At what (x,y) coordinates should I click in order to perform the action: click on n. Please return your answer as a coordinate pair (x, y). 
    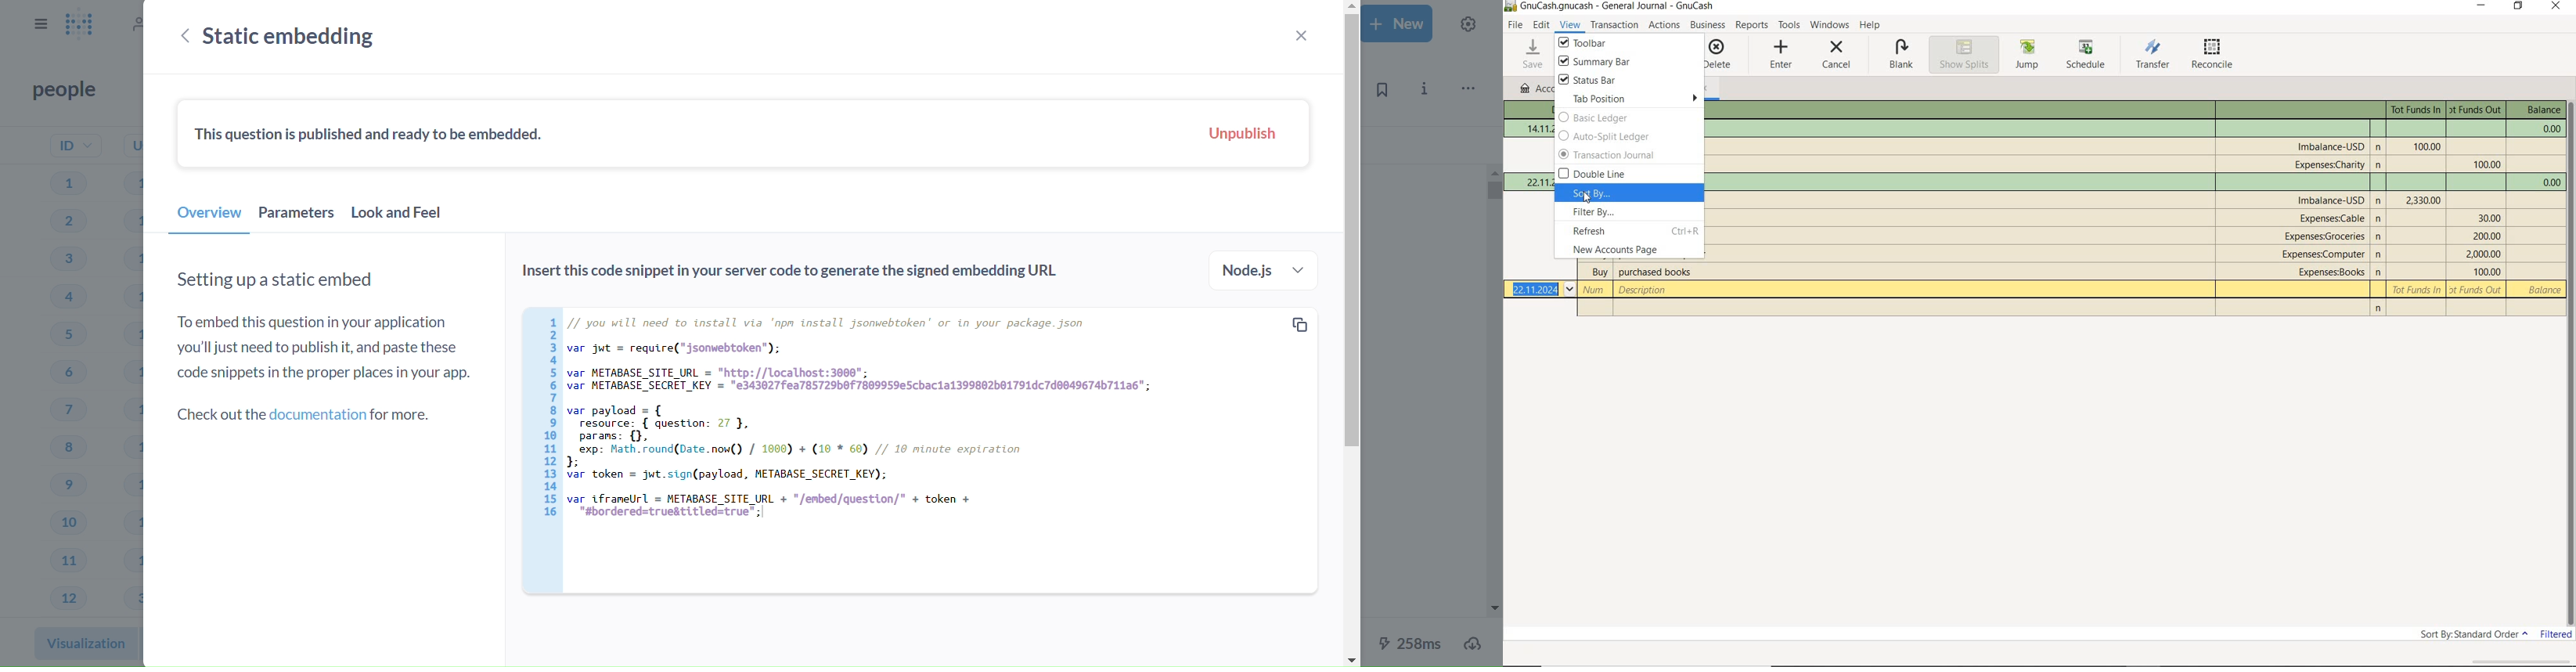
    Looking at the image, I should click on (2380, 166).